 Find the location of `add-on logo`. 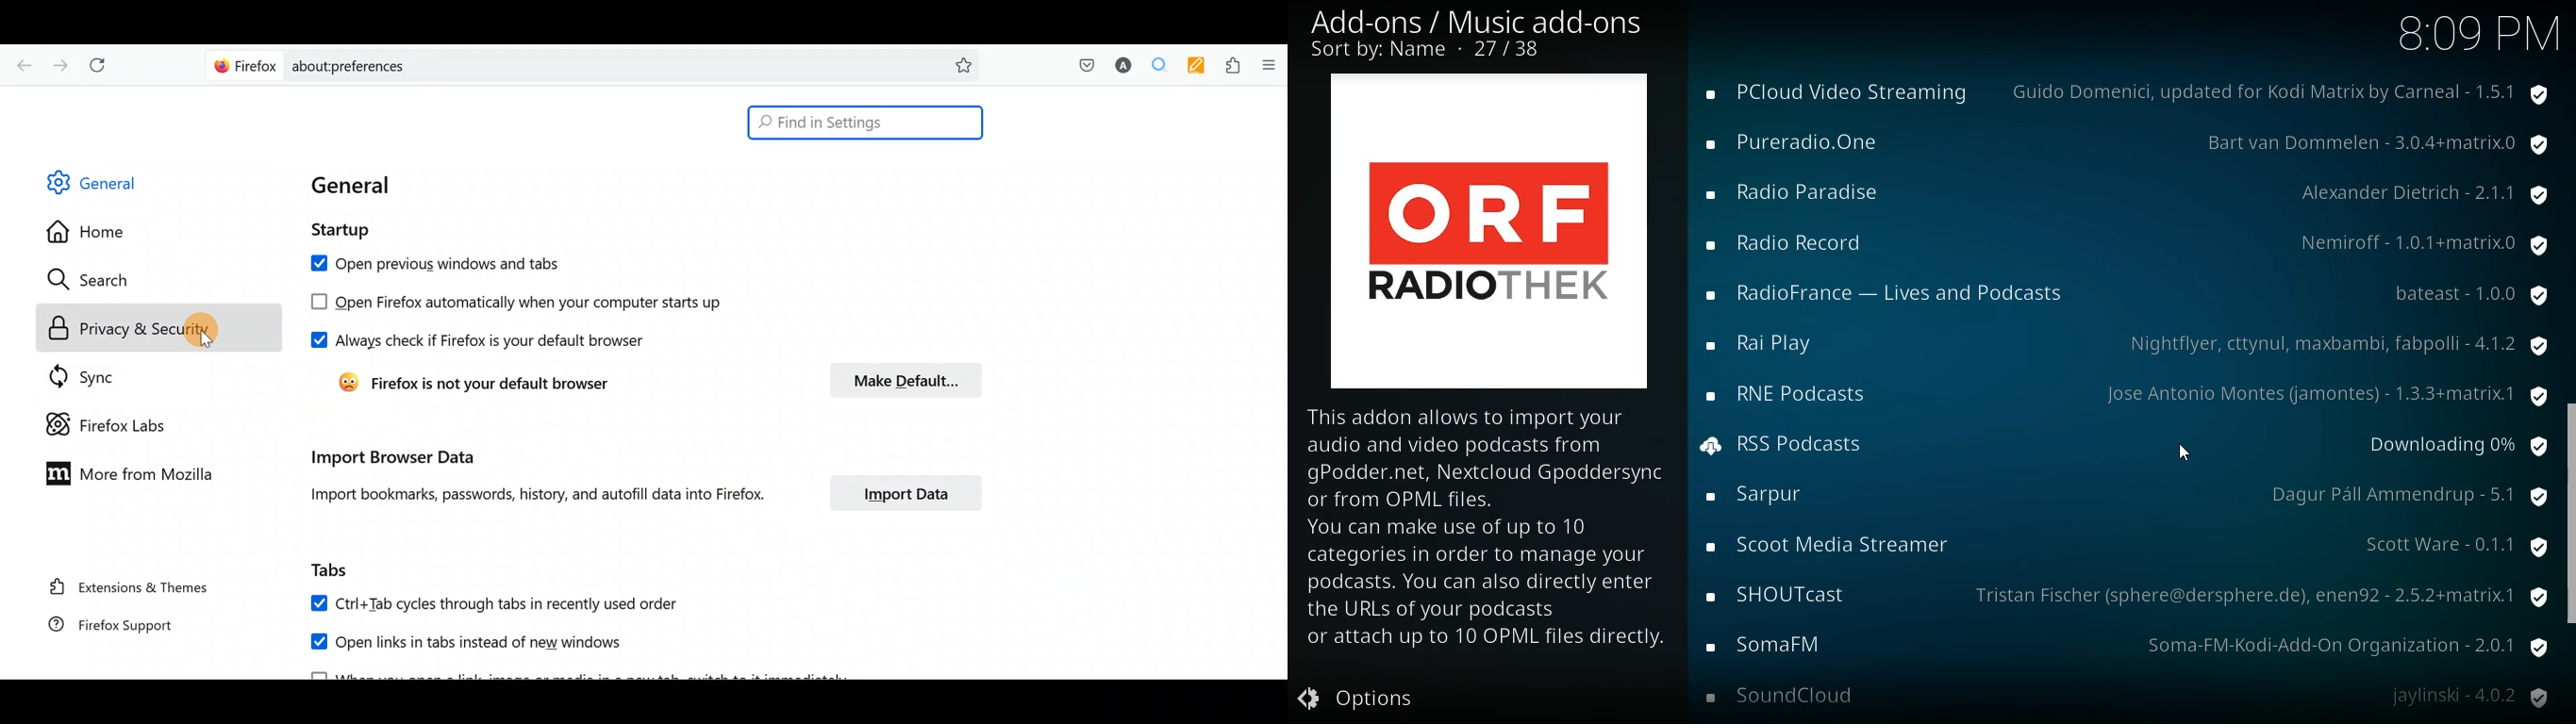

add-on logo is located at coordinates (1482, 230).